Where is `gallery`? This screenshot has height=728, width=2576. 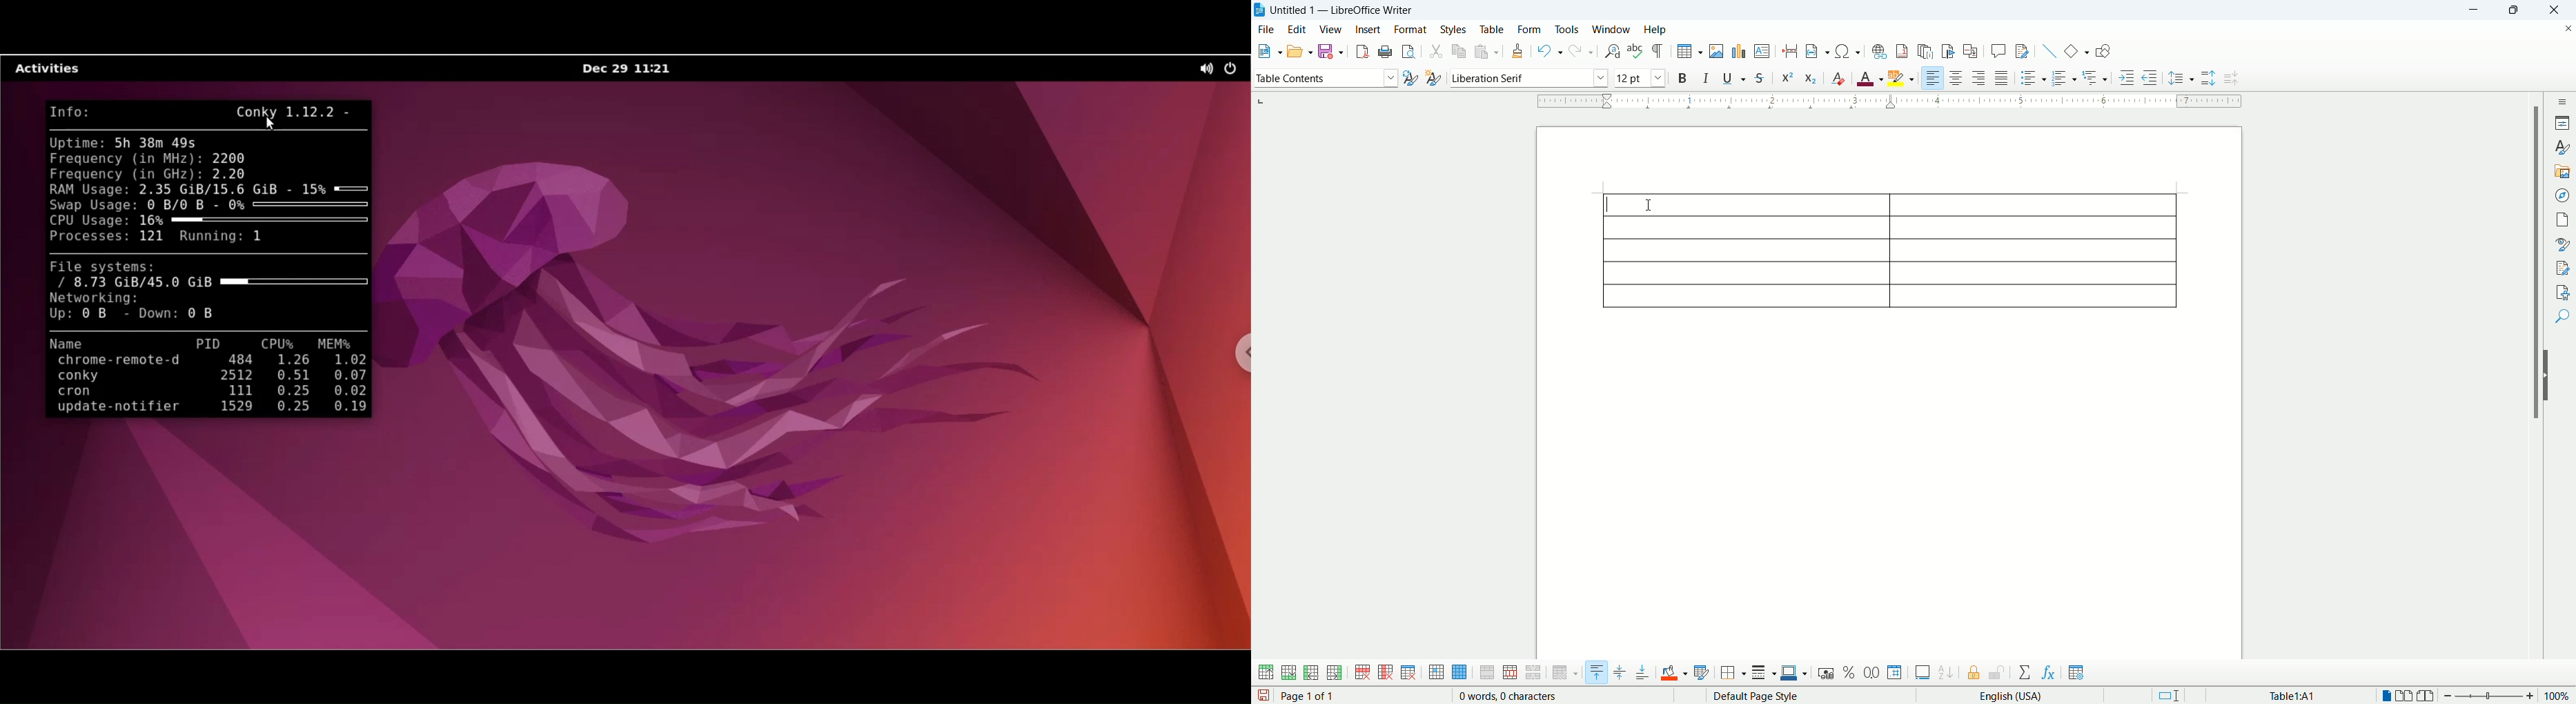
gallery is located at coordinates (2562, 172).